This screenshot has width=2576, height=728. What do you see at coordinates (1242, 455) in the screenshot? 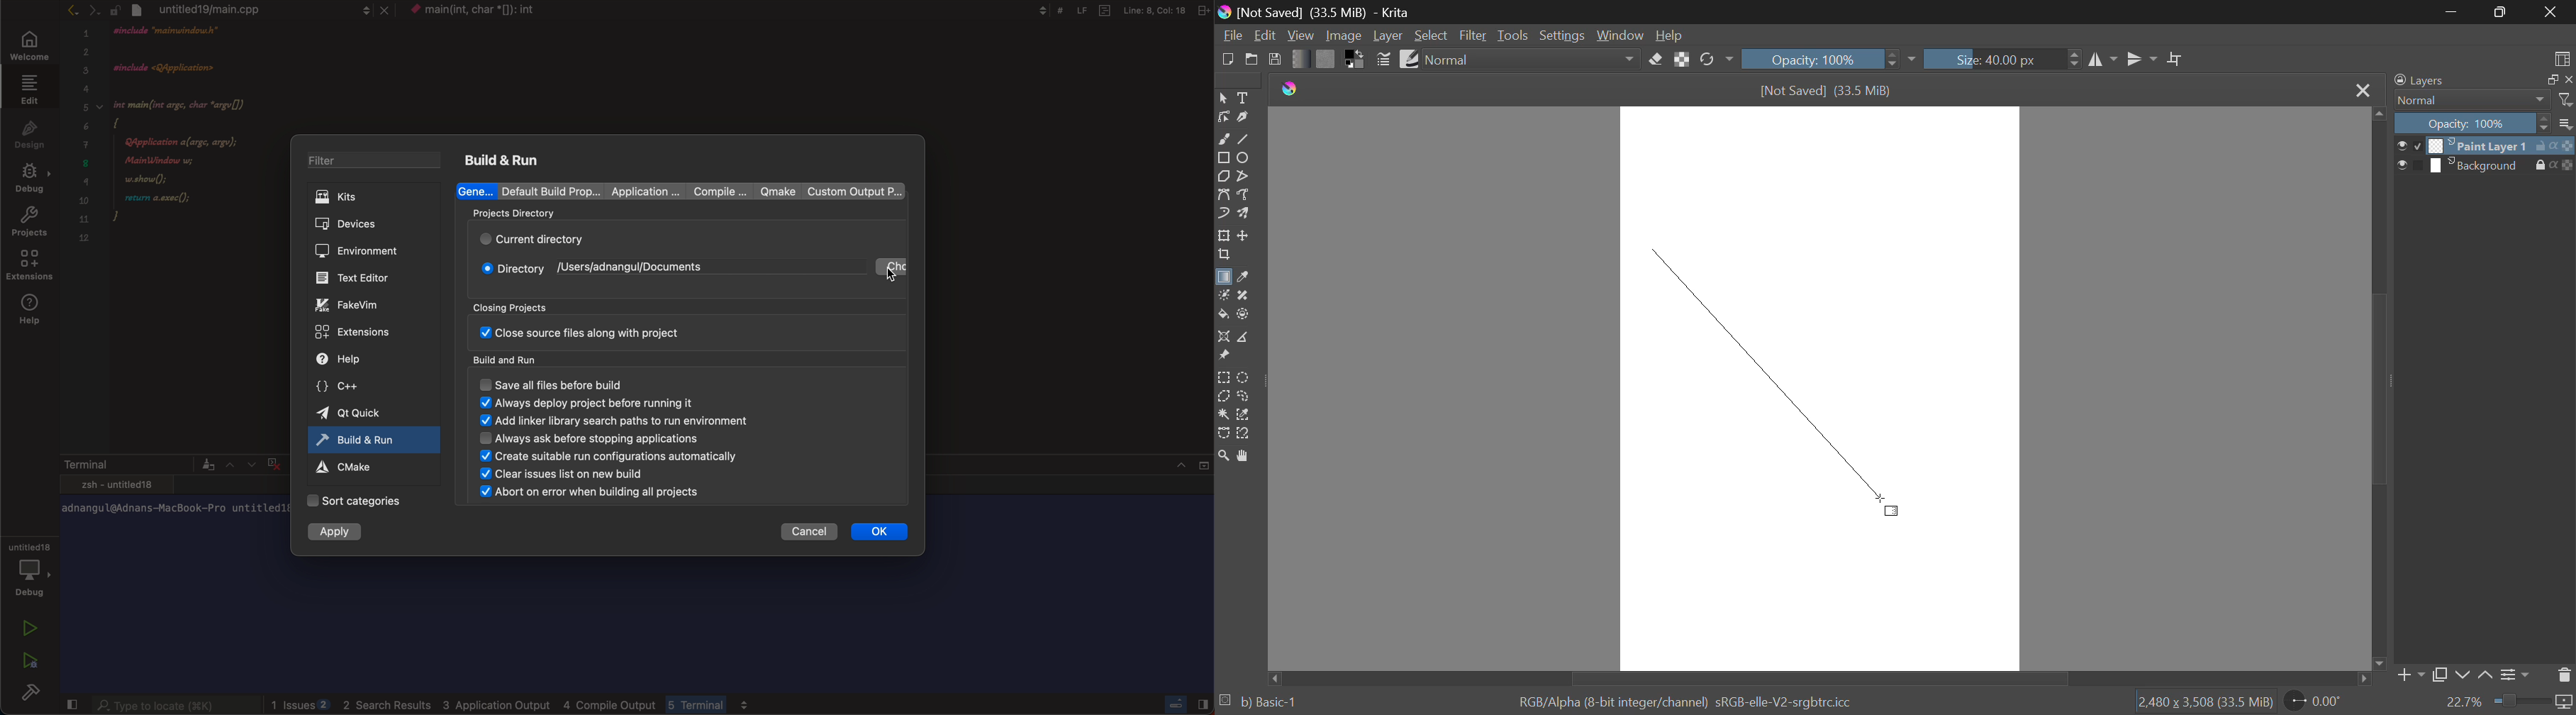
I see `Pan` at bounding box center [1242, 455].